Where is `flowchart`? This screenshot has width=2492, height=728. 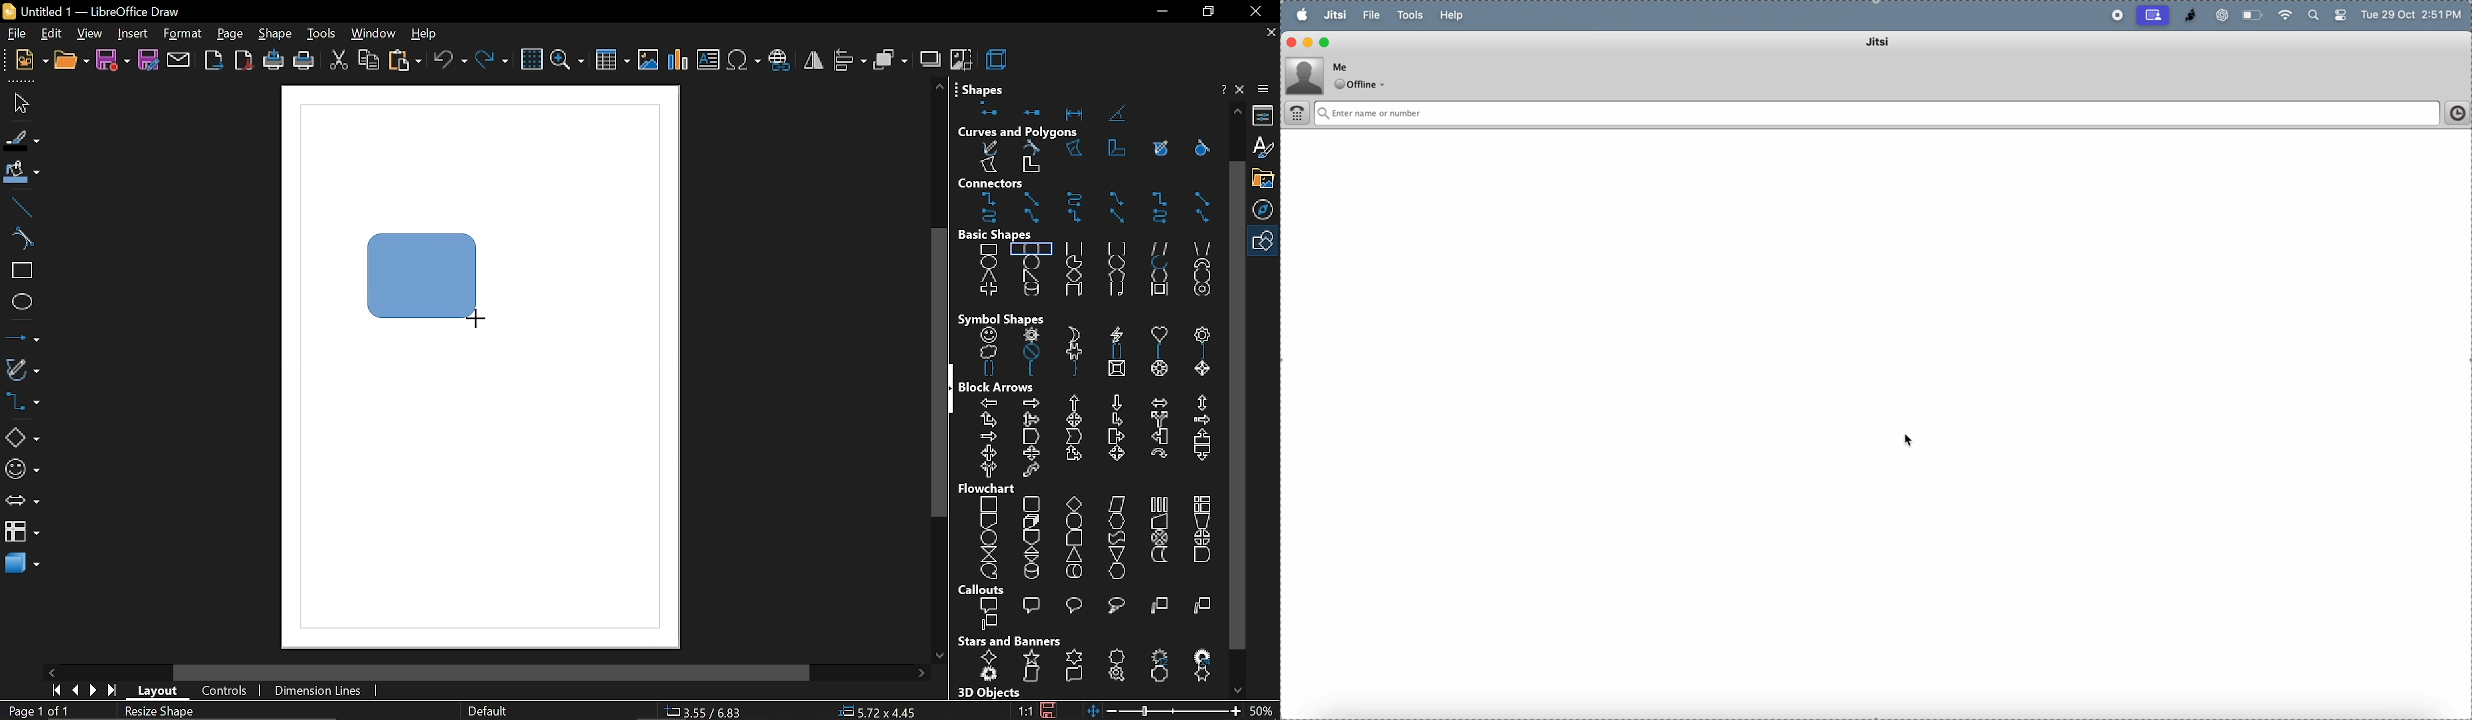
flowchart is located at coordinates (1086, 538).